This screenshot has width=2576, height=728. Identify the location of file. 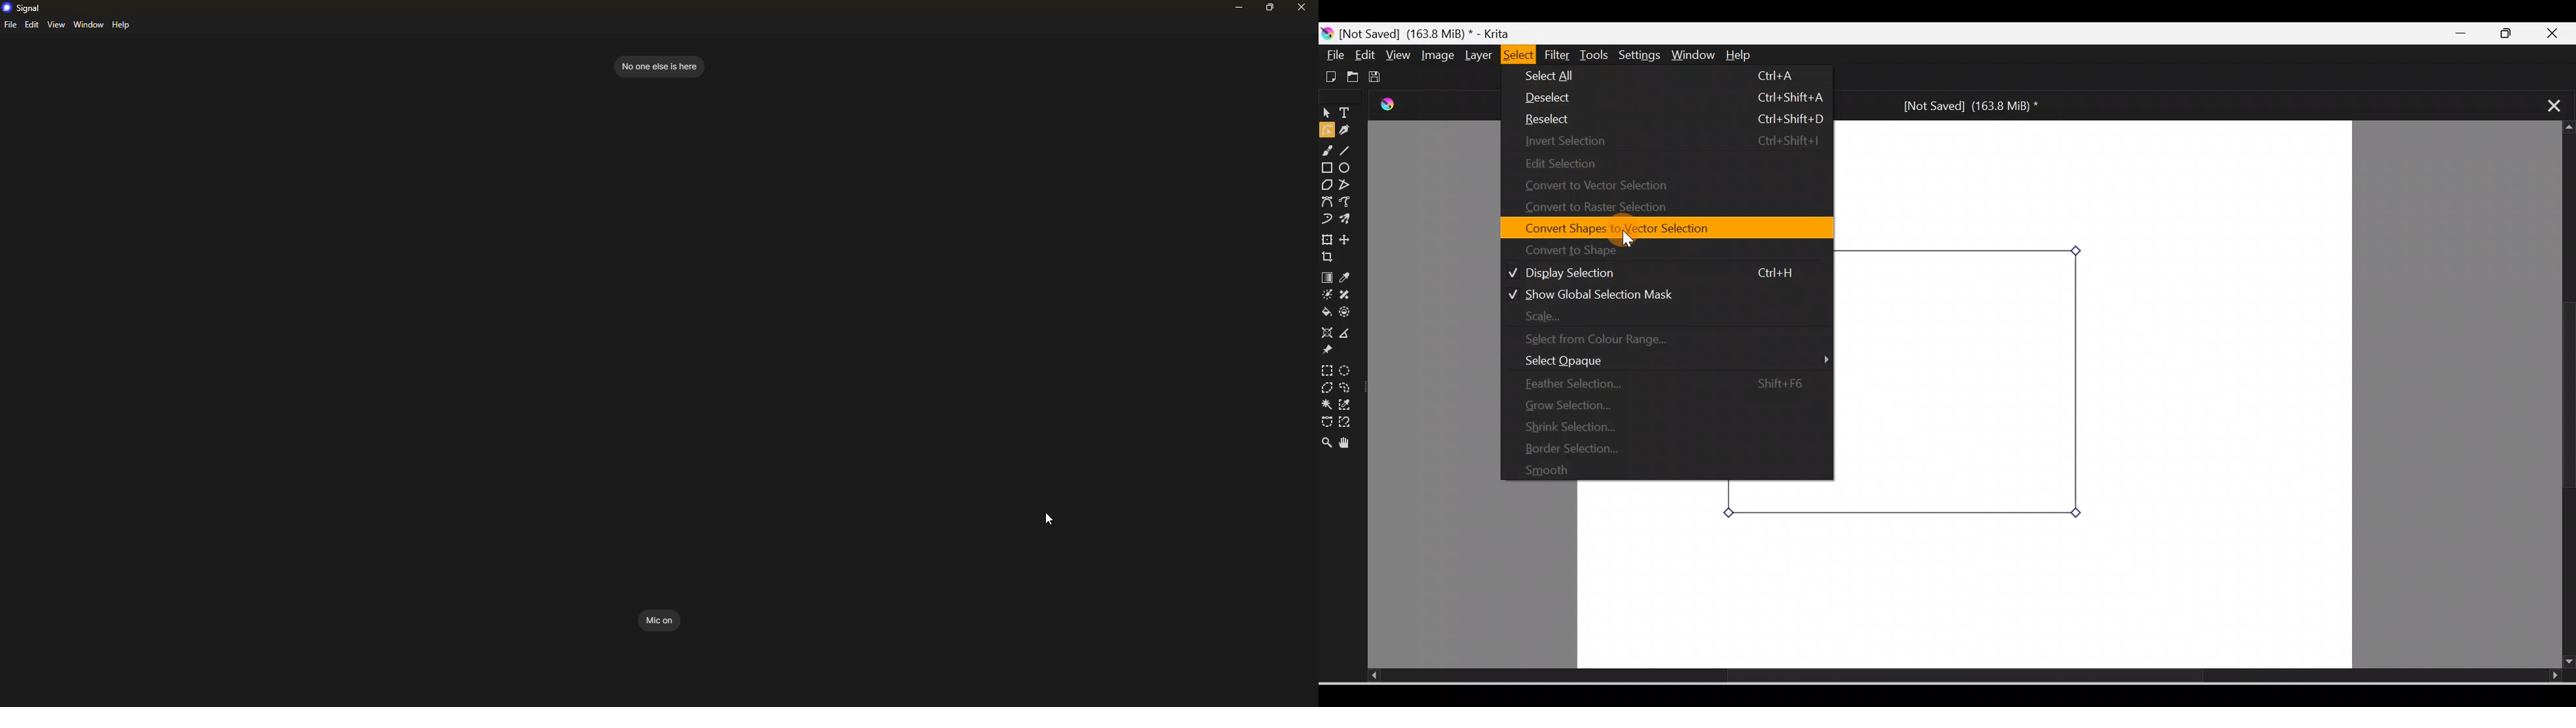
(10, 26).